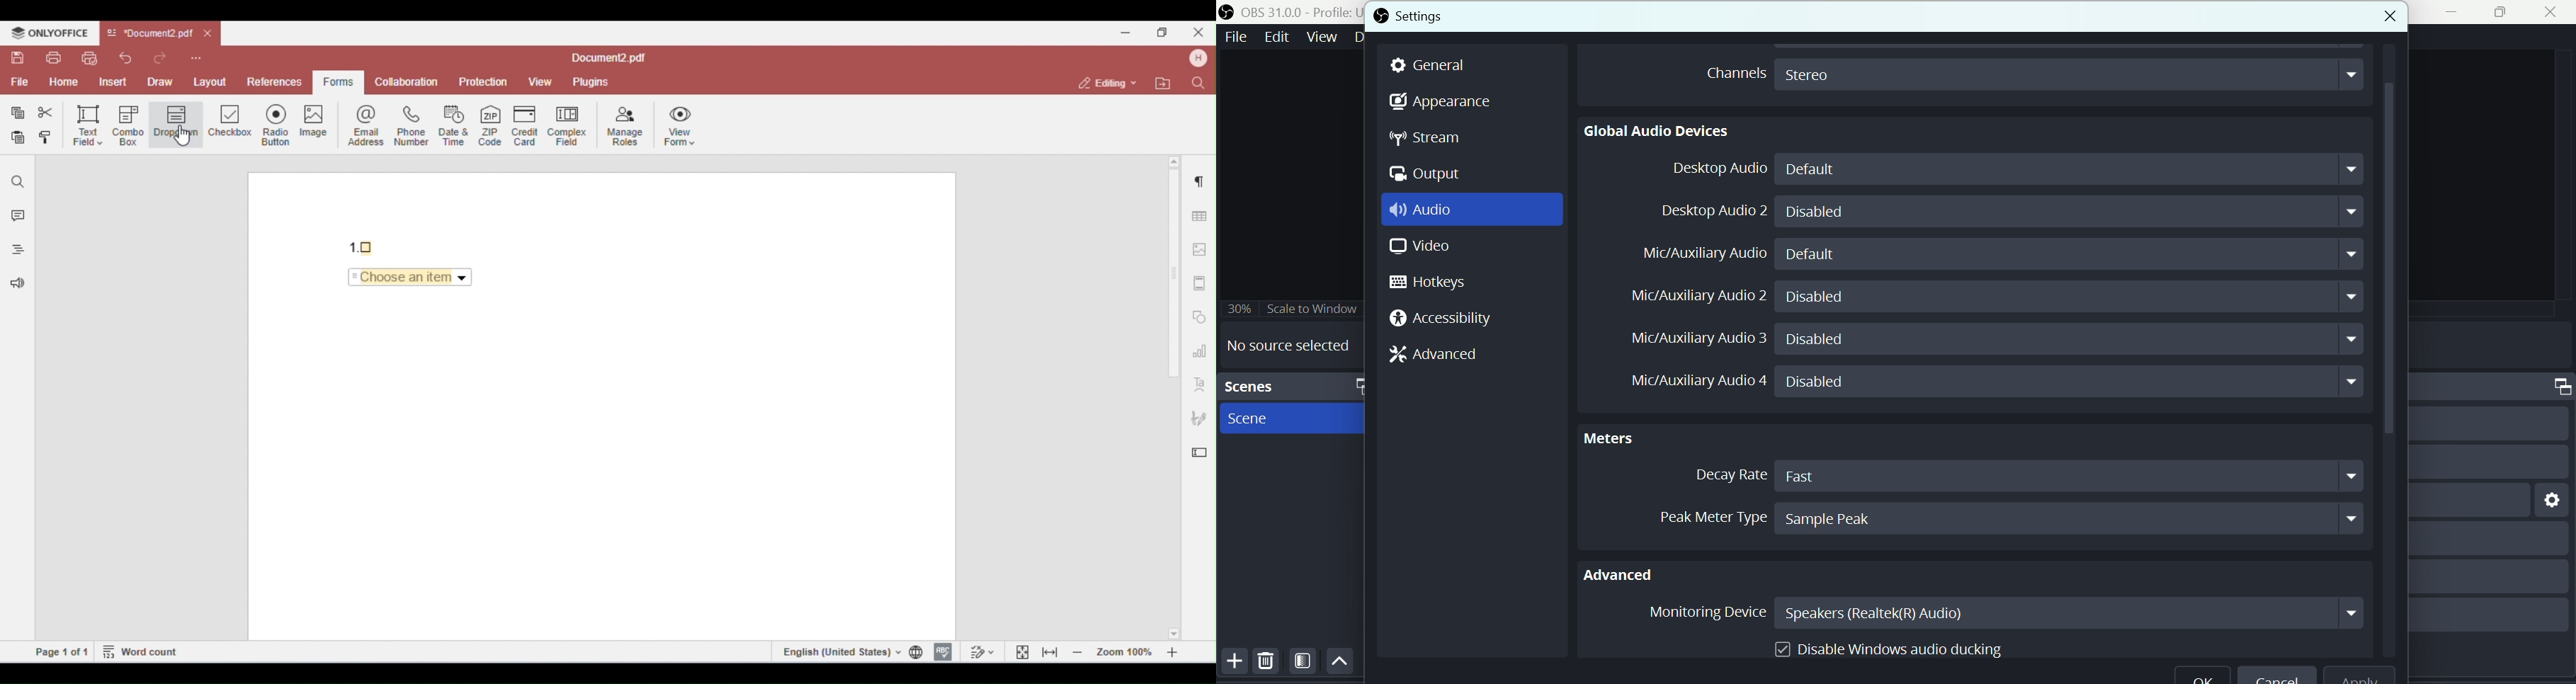 The width and height of the screenshot is (2576, 700). I want to click on Video, so click(1417, 249).